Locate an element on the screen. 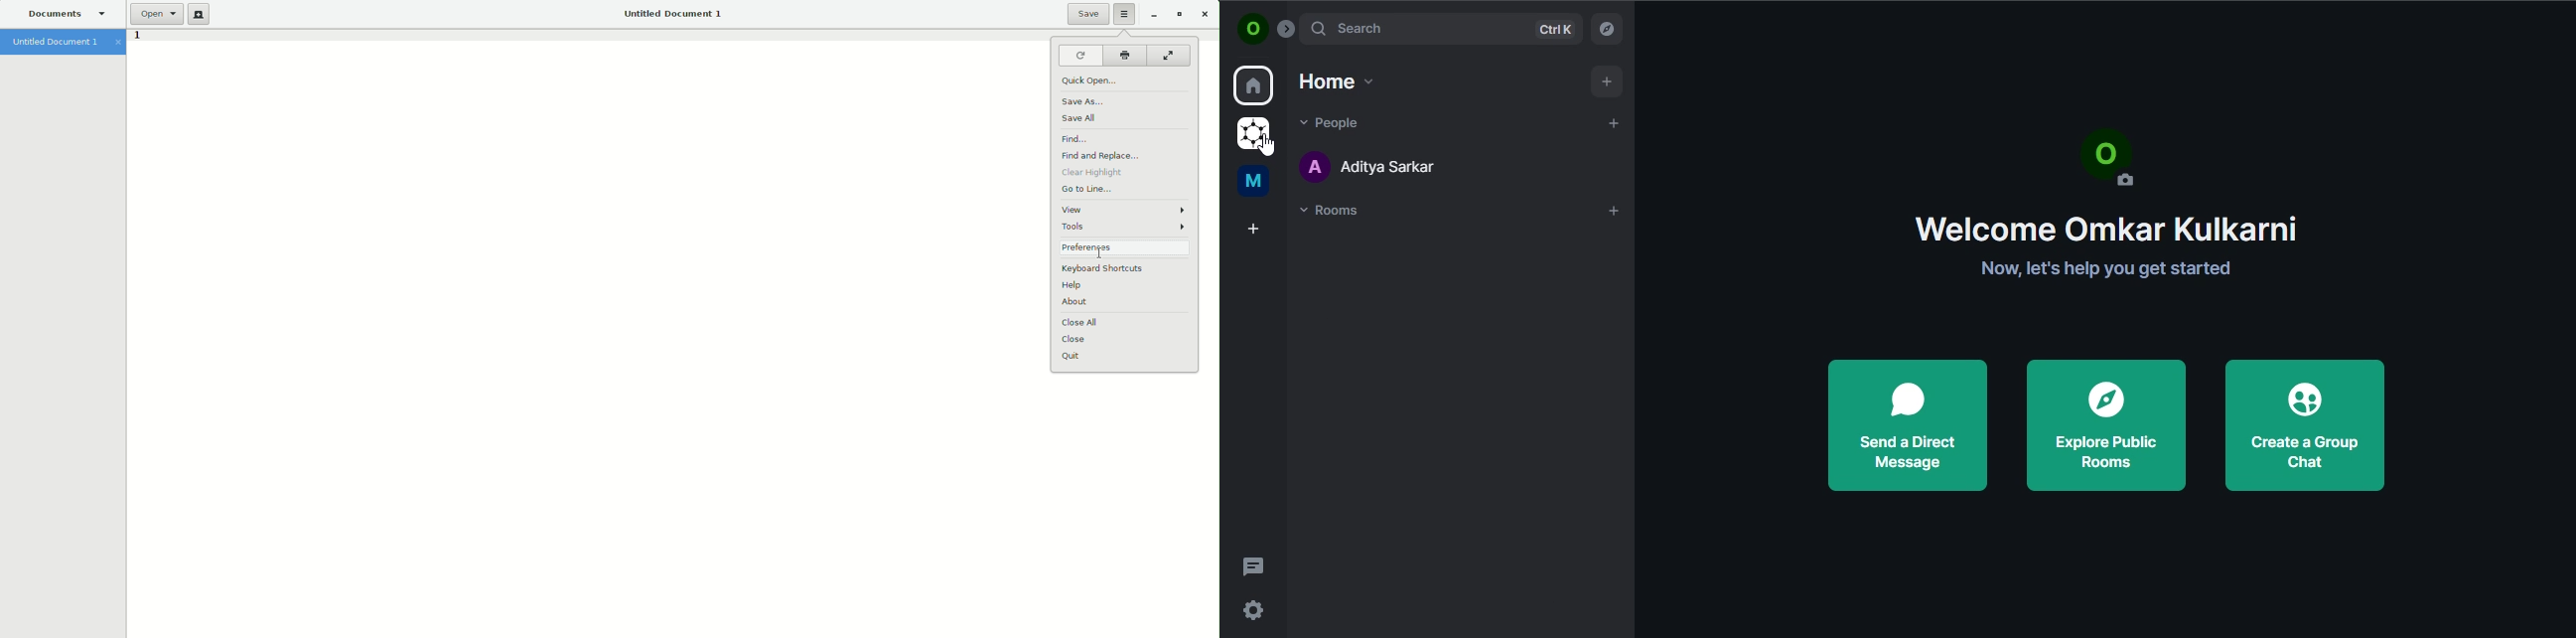 Image resolution: width=2576 pixels, height=644 pixels. home is located at coordinates (1252, 82).